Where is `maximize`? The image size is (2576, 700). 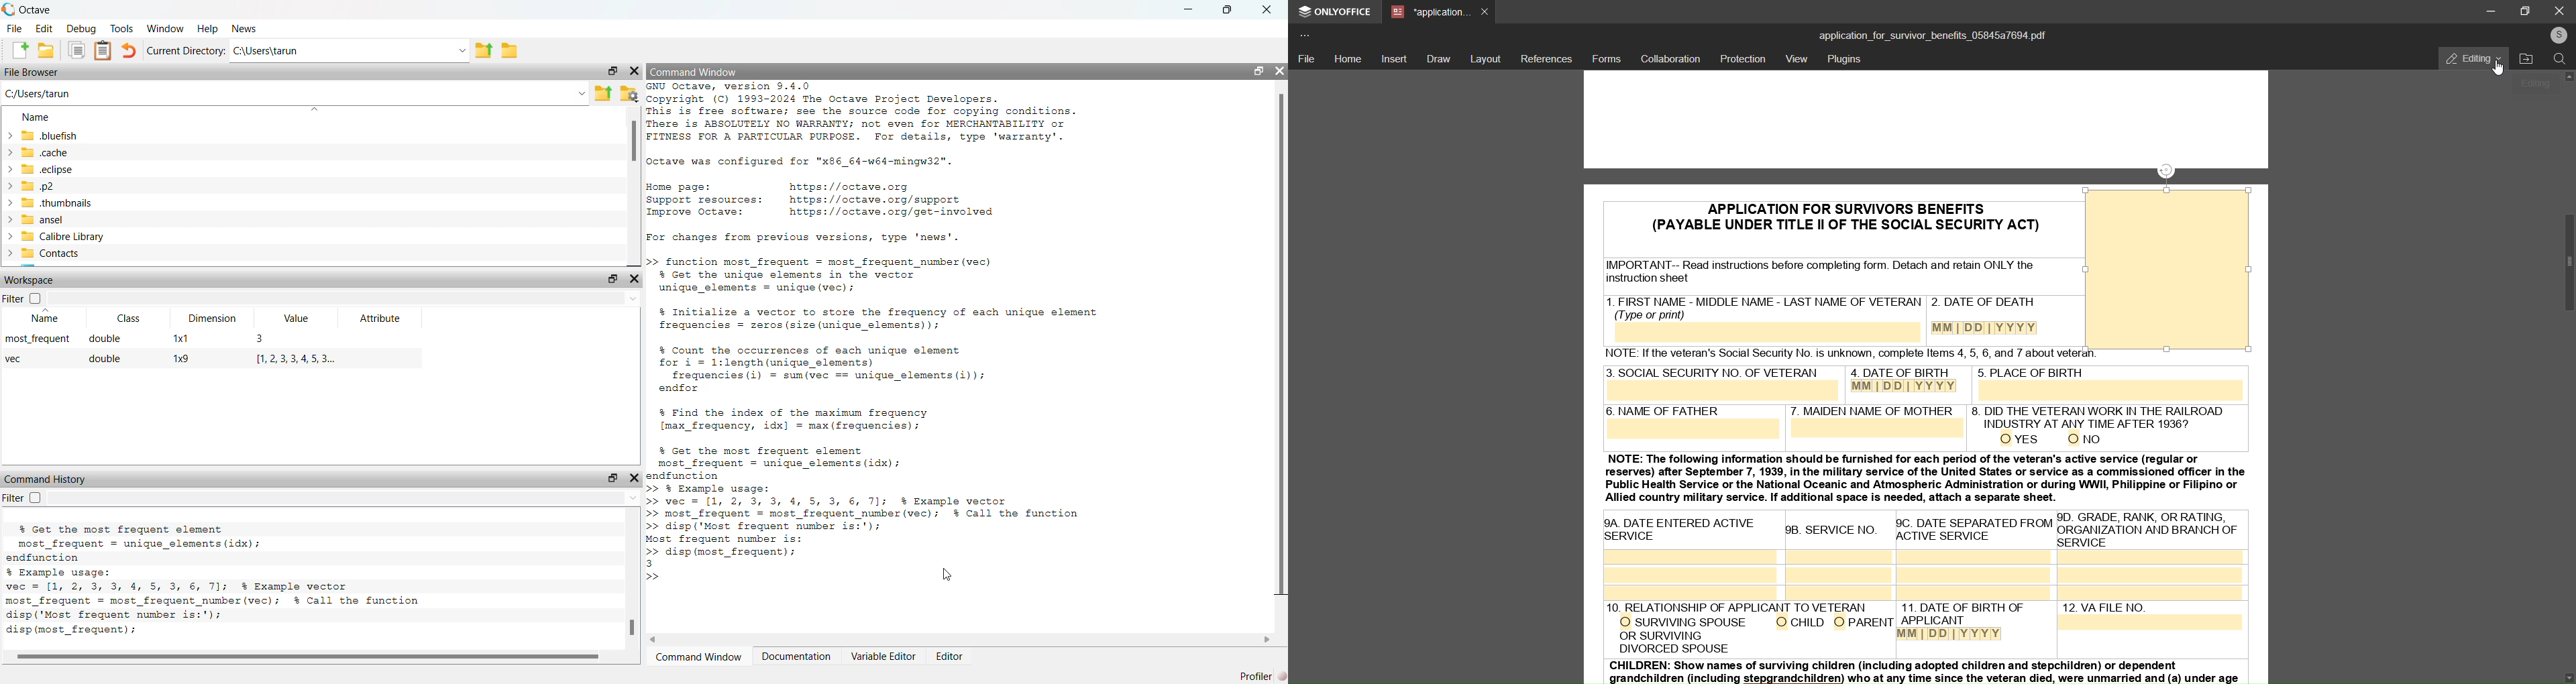 maximize is located at coordinates (2528, 10).